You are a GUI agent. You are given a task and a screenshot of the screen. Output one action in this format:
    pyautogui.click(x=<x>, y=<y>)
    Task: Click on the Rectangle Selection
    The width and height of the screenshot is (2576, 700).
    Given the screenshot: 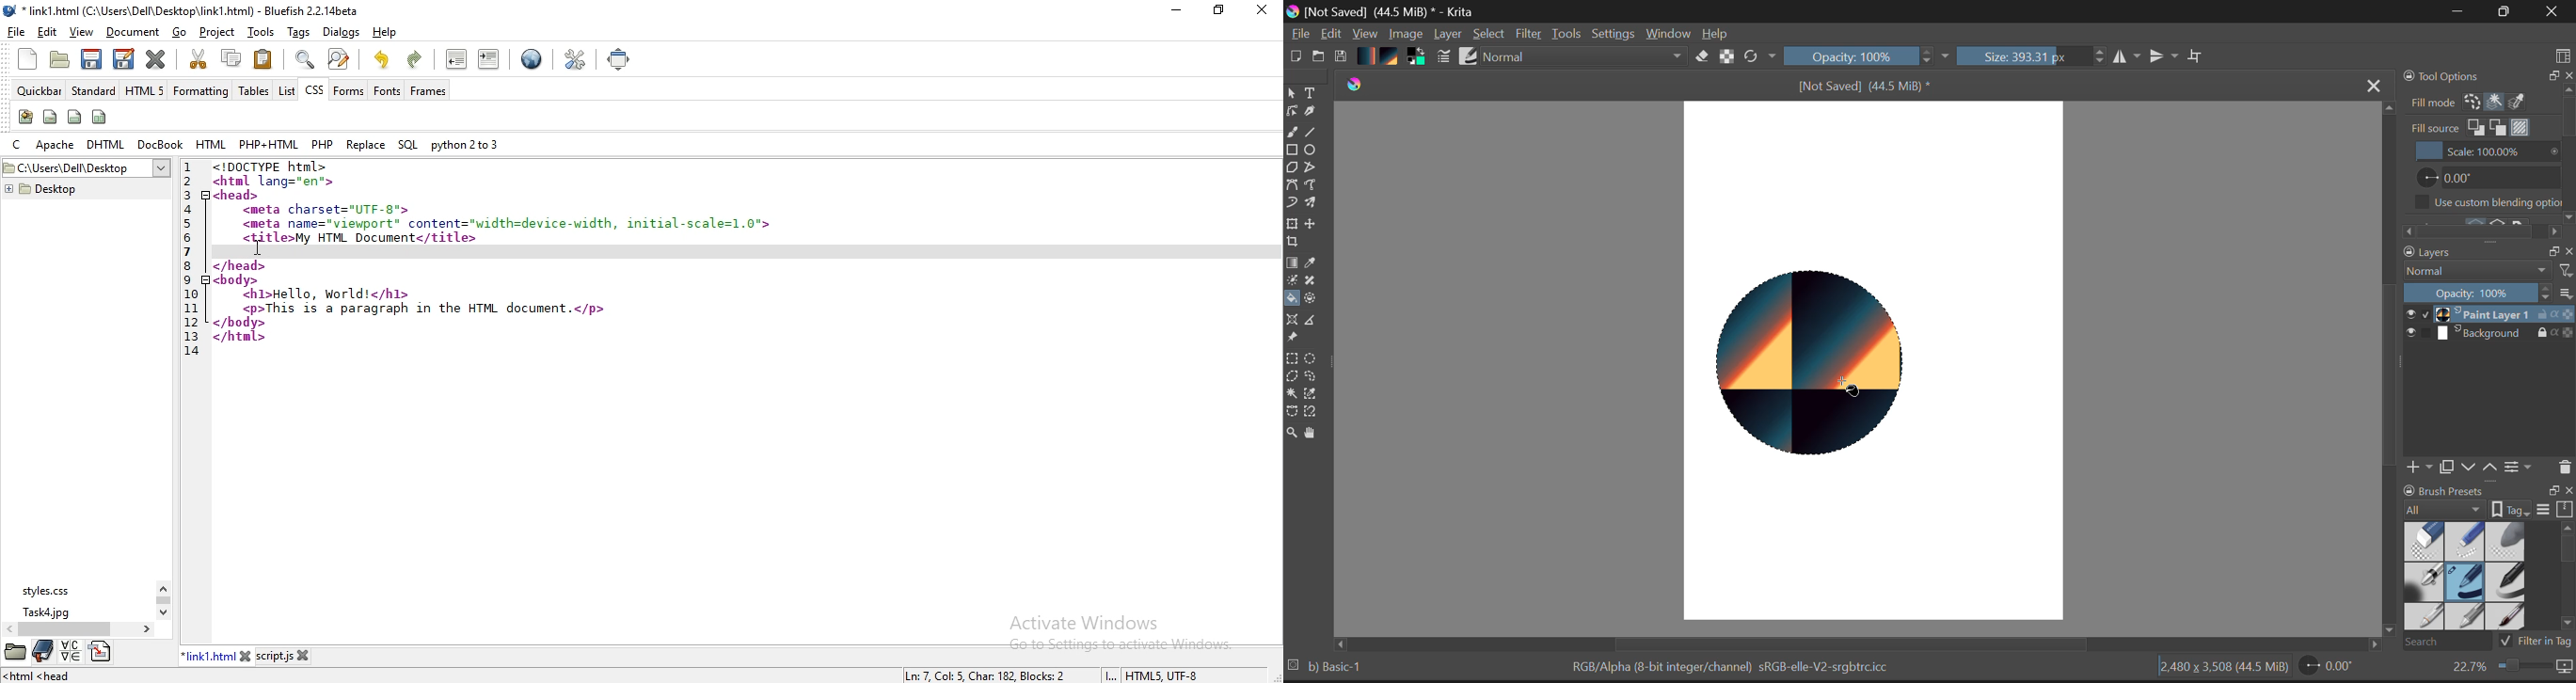 What is the action you would take?
    pyautogui.click(x=1291, y=360)
    